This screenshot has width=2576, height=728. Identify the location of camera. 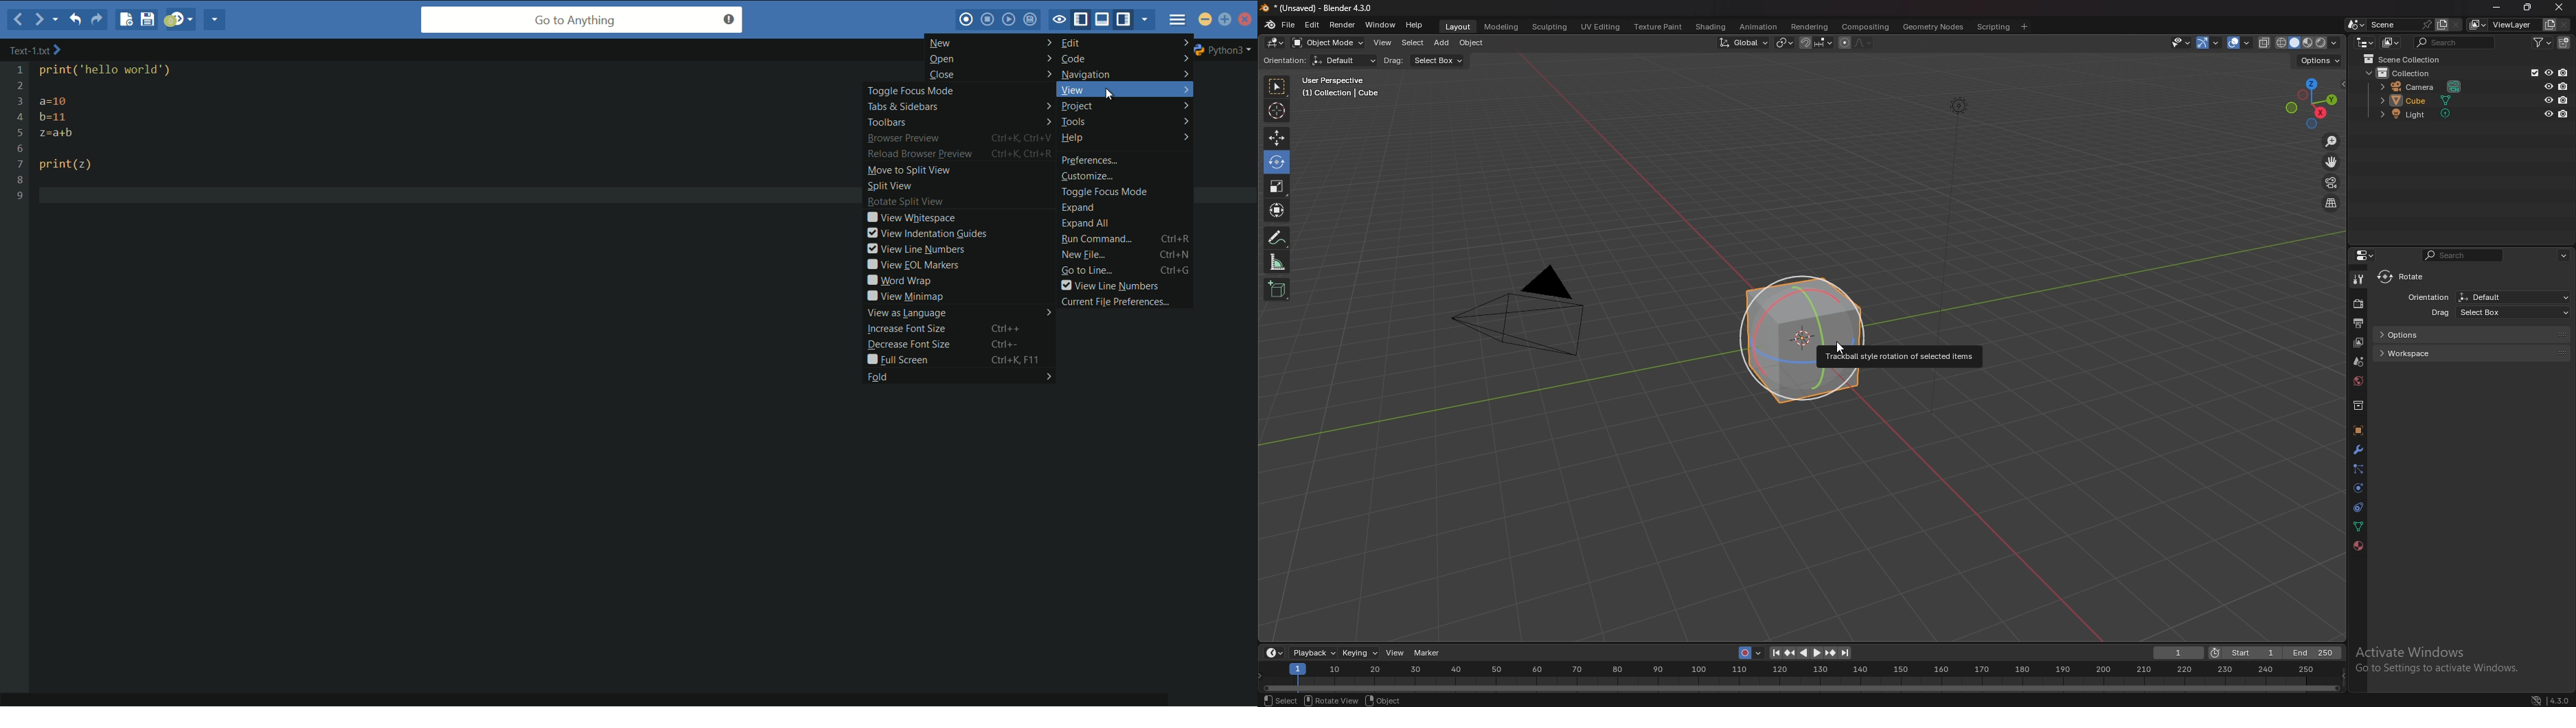
(2424, 86).